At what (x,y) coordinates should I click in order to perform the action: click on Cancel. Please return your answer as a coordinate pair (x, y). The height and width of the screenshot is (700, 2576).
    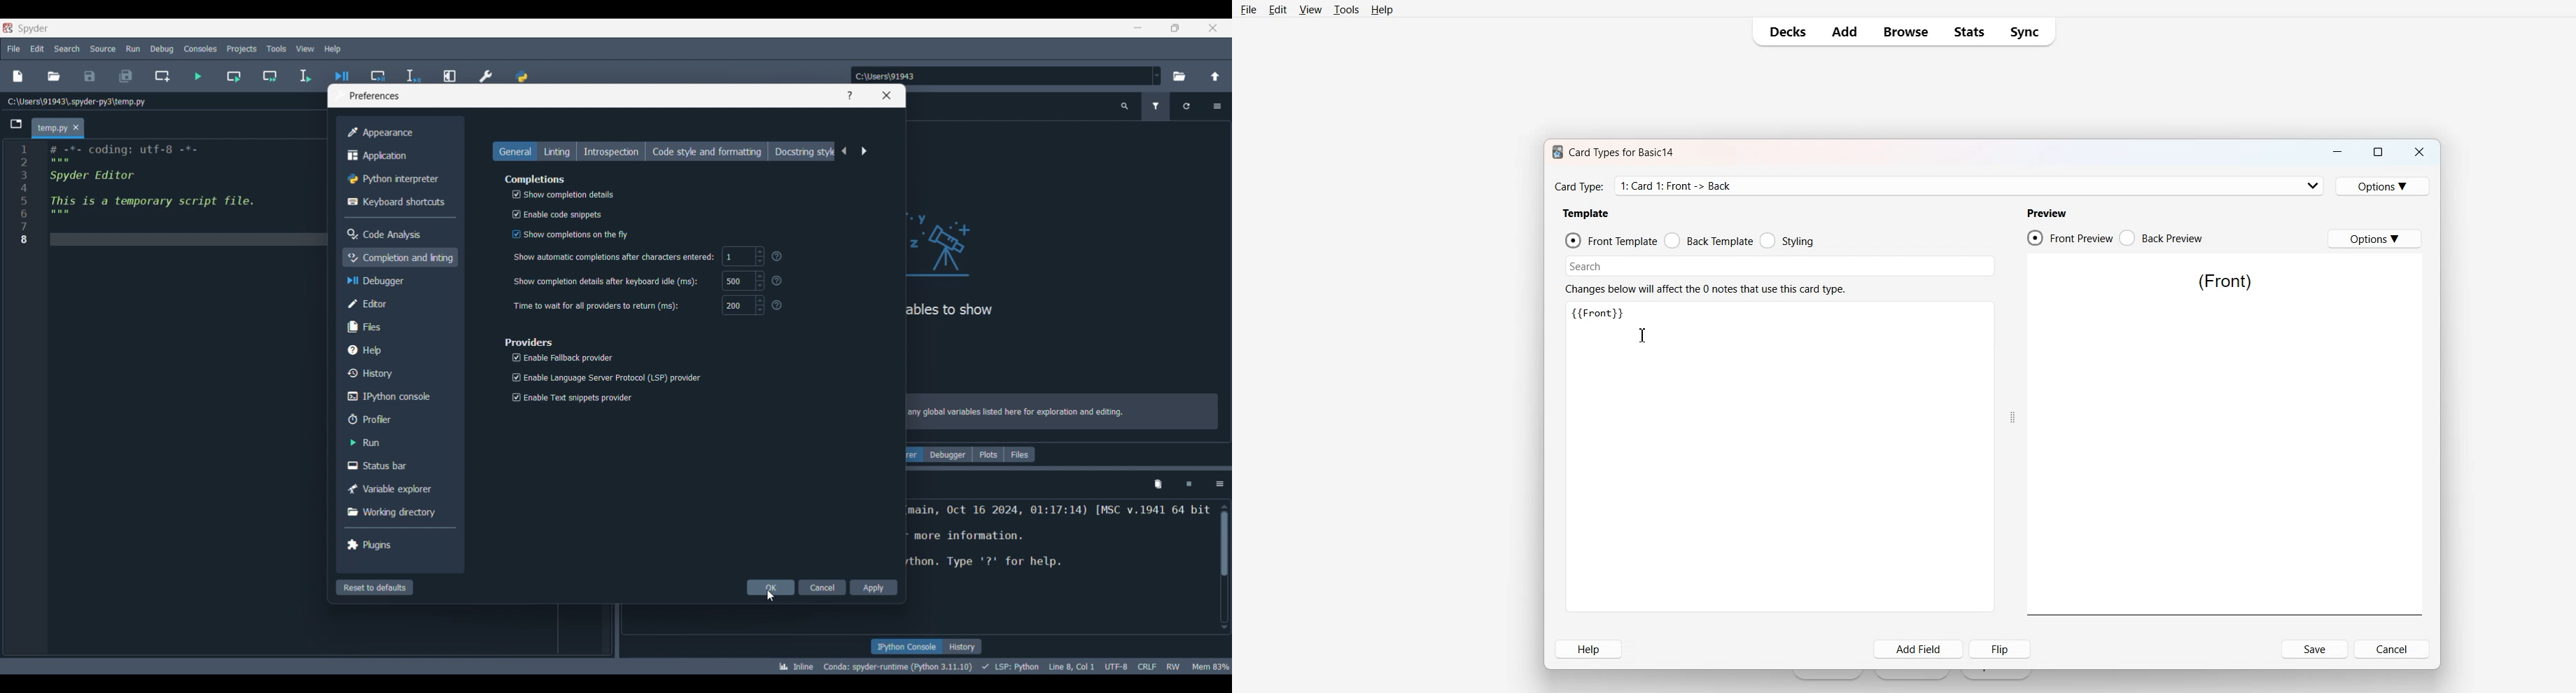
    Looking at the image, I should click on (2392, 649).